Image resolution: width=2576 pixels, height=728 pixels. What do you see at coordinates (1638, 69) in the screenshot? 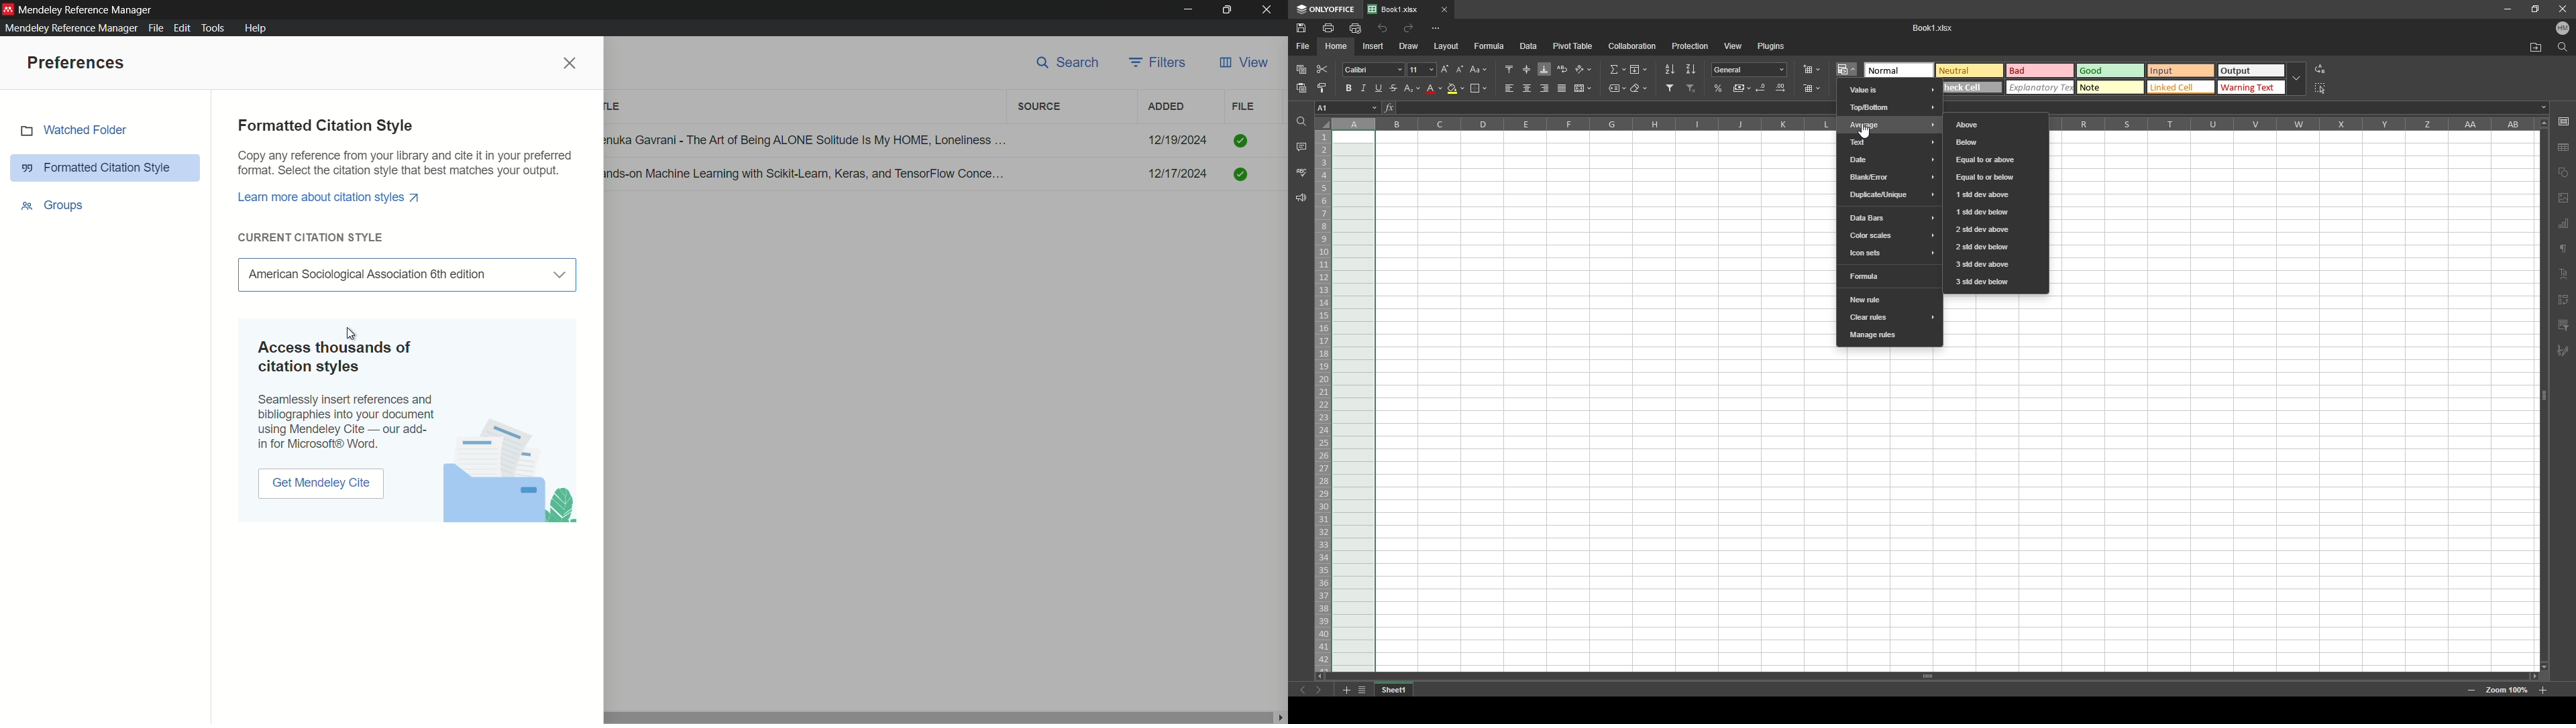
I see `fill` at bounding box center [1638, 69].